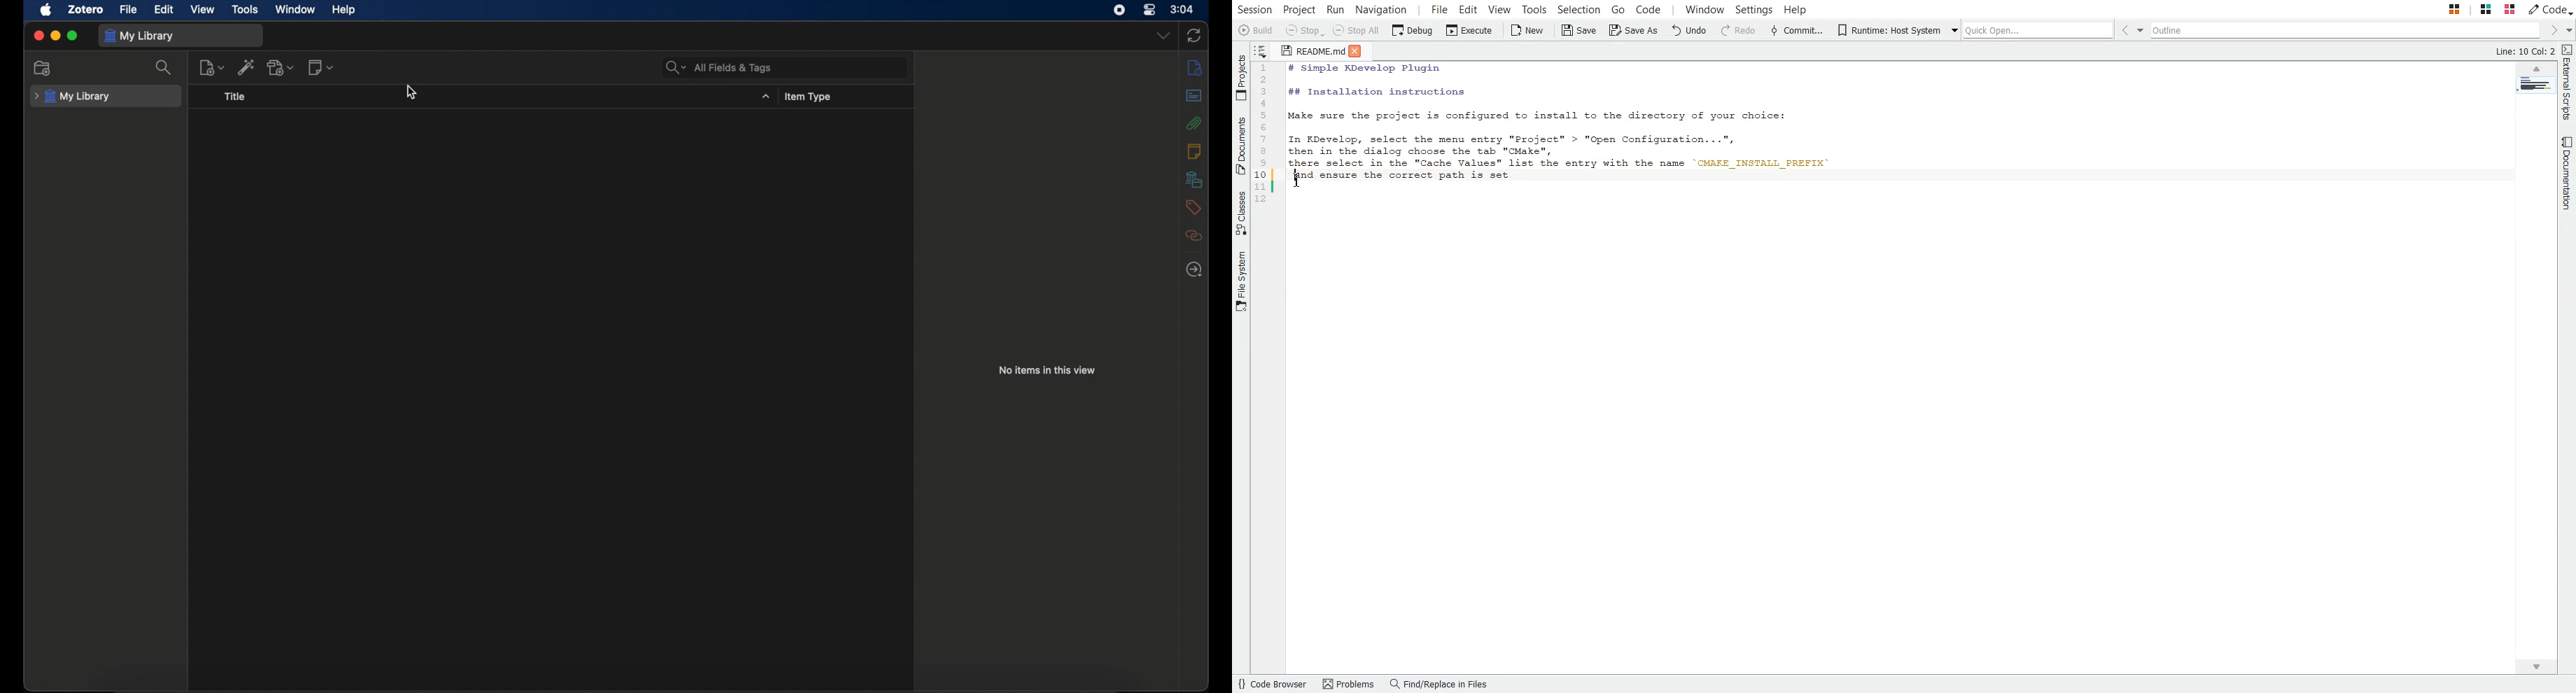 The image size is (2576, 700). I want to click on control center, so click(1150, 10).